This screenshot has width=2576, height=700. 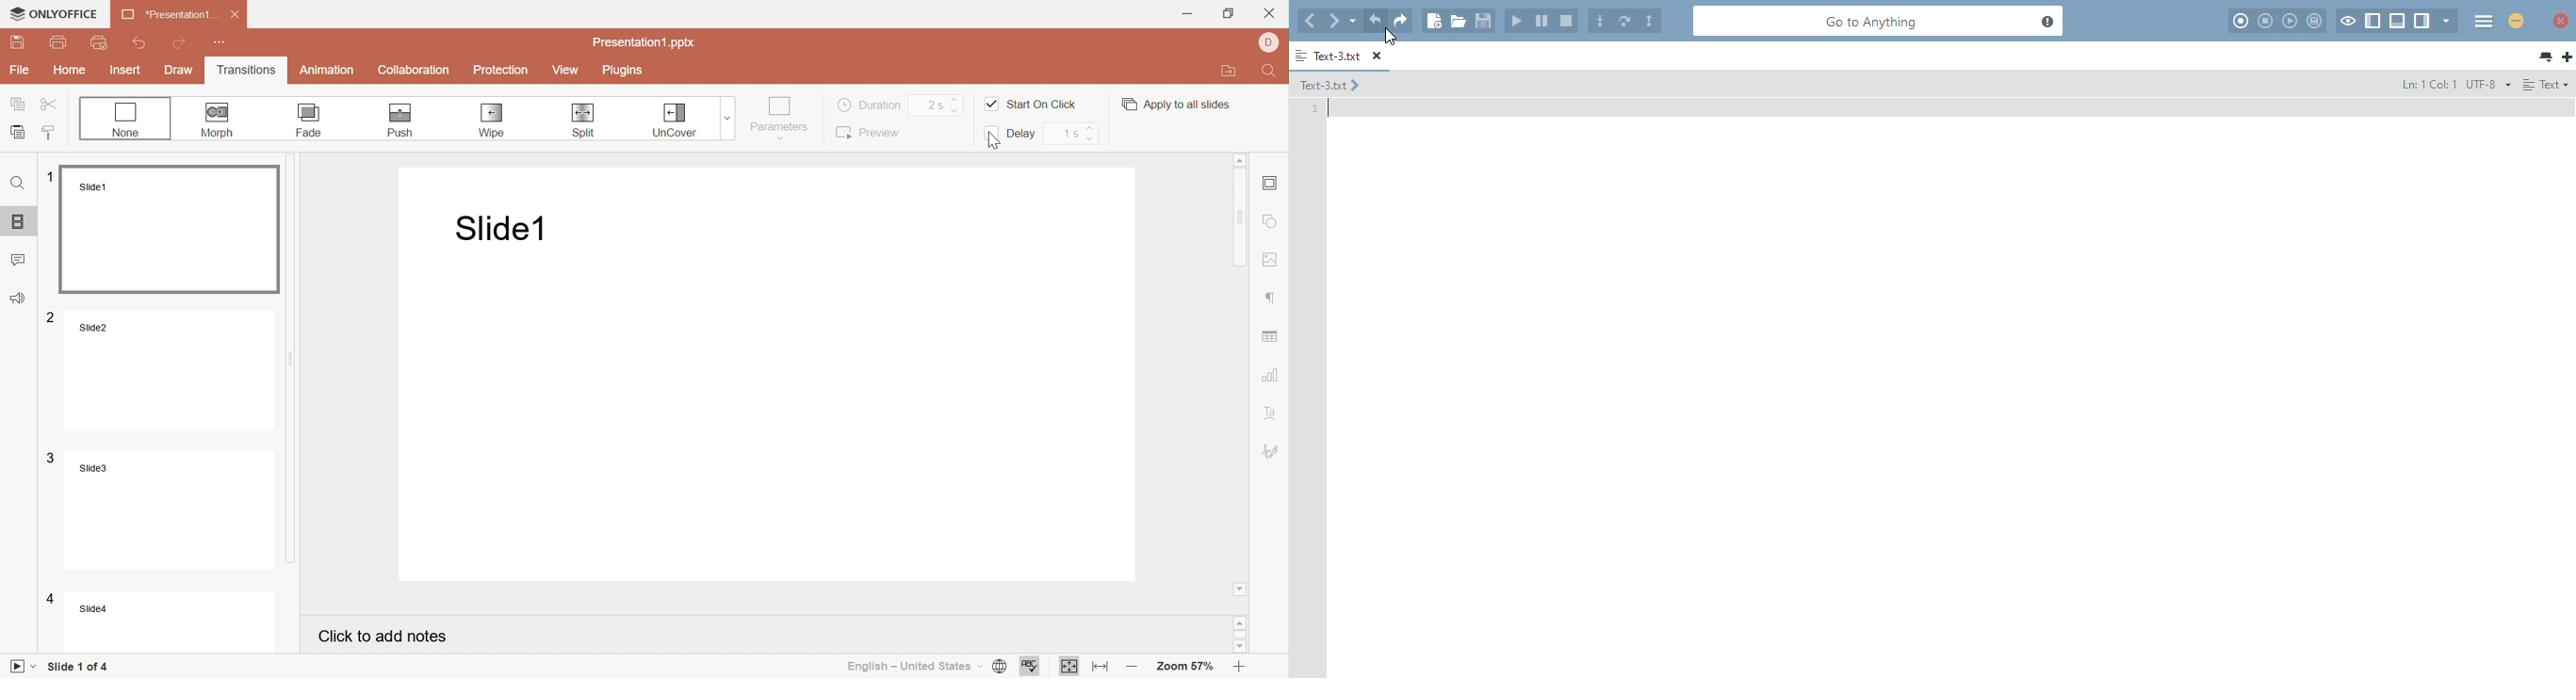 What do you see at coordinates (1174, 104) in the screenshot?
I see `Apply to all slides` at bounding box center [1174, 104].